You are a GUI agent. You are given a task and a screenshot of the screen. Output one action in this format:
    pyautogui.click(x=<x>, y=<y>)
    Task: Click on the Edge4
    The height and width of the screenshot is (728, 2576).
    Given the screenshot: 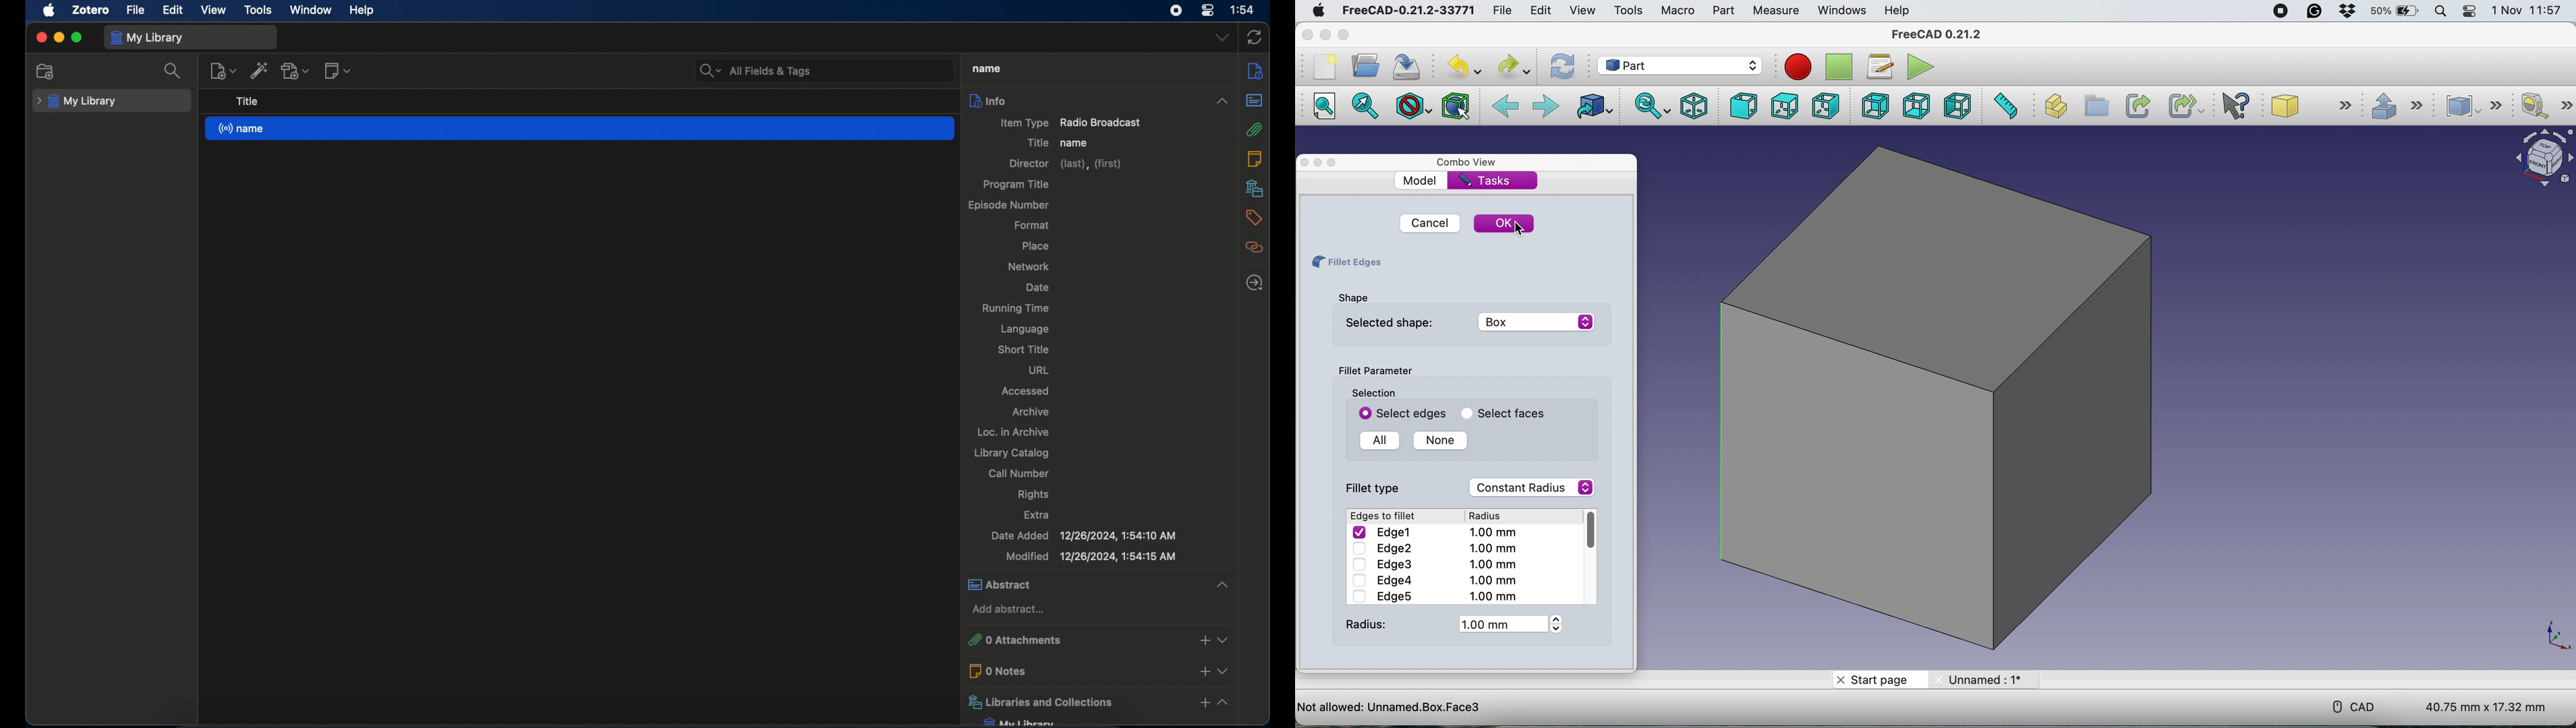 What is the action you would take?
    pyautogui.click(x=1434, y=580)
    